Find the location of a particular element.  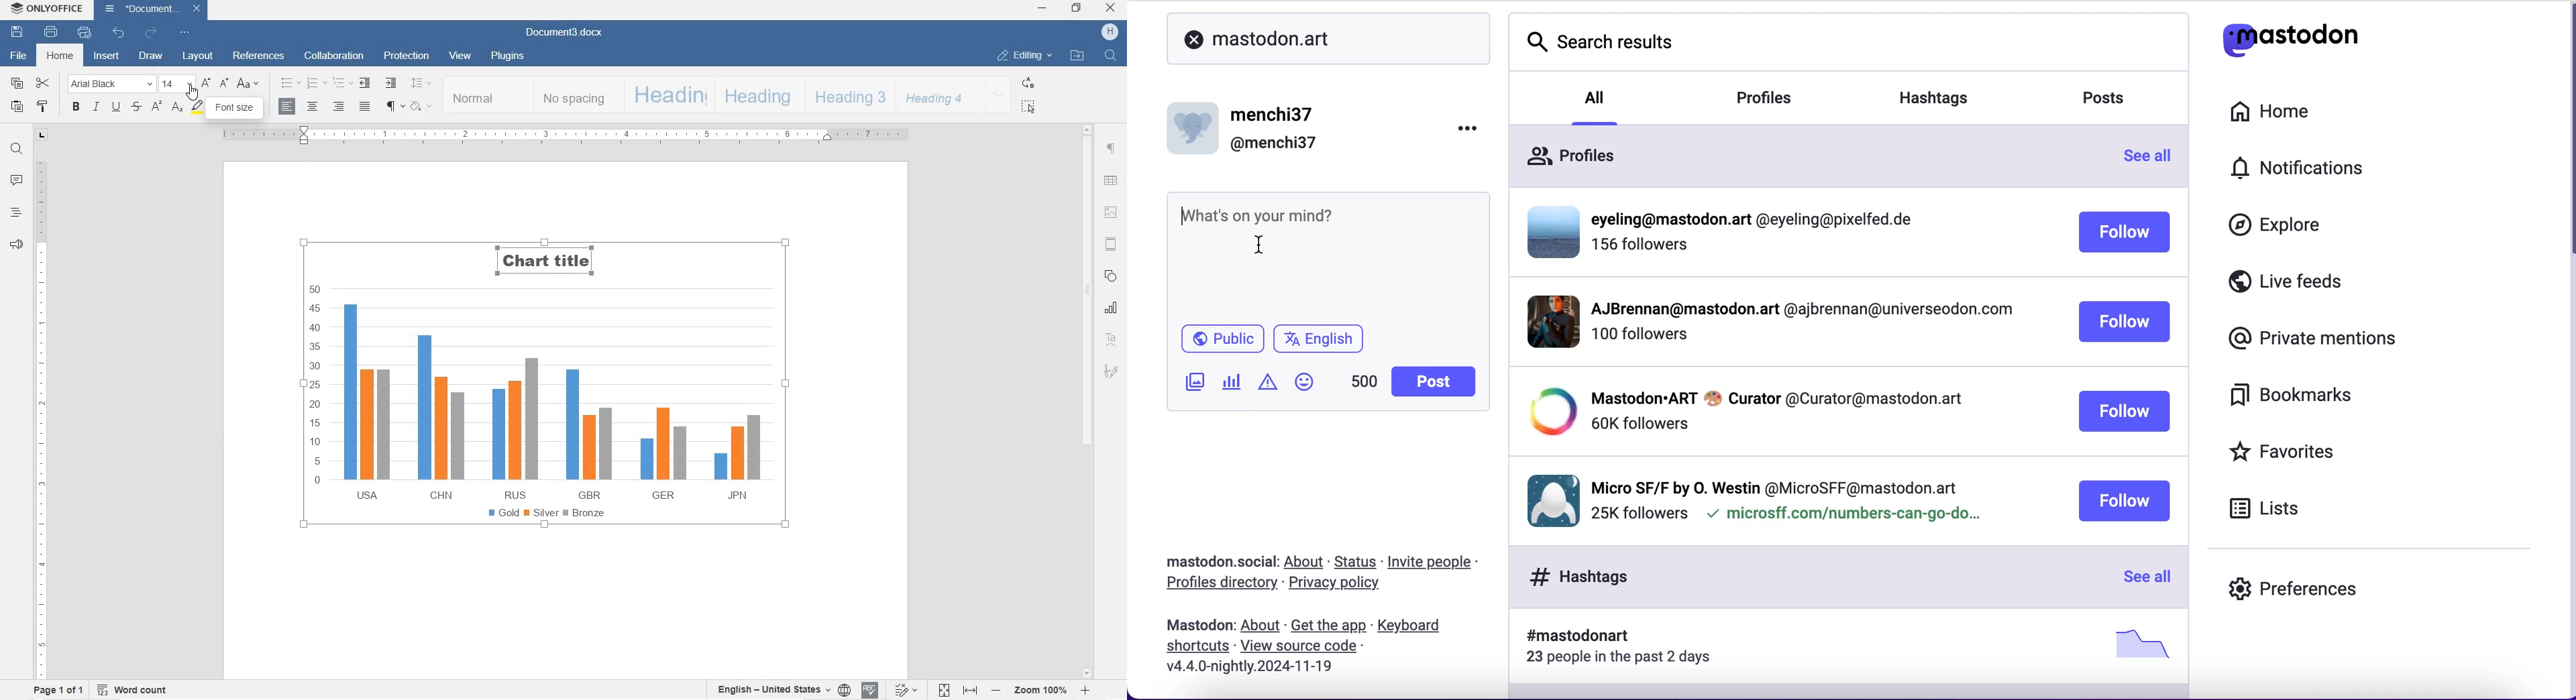

menchi37 is located at coordinates (1274, 115).